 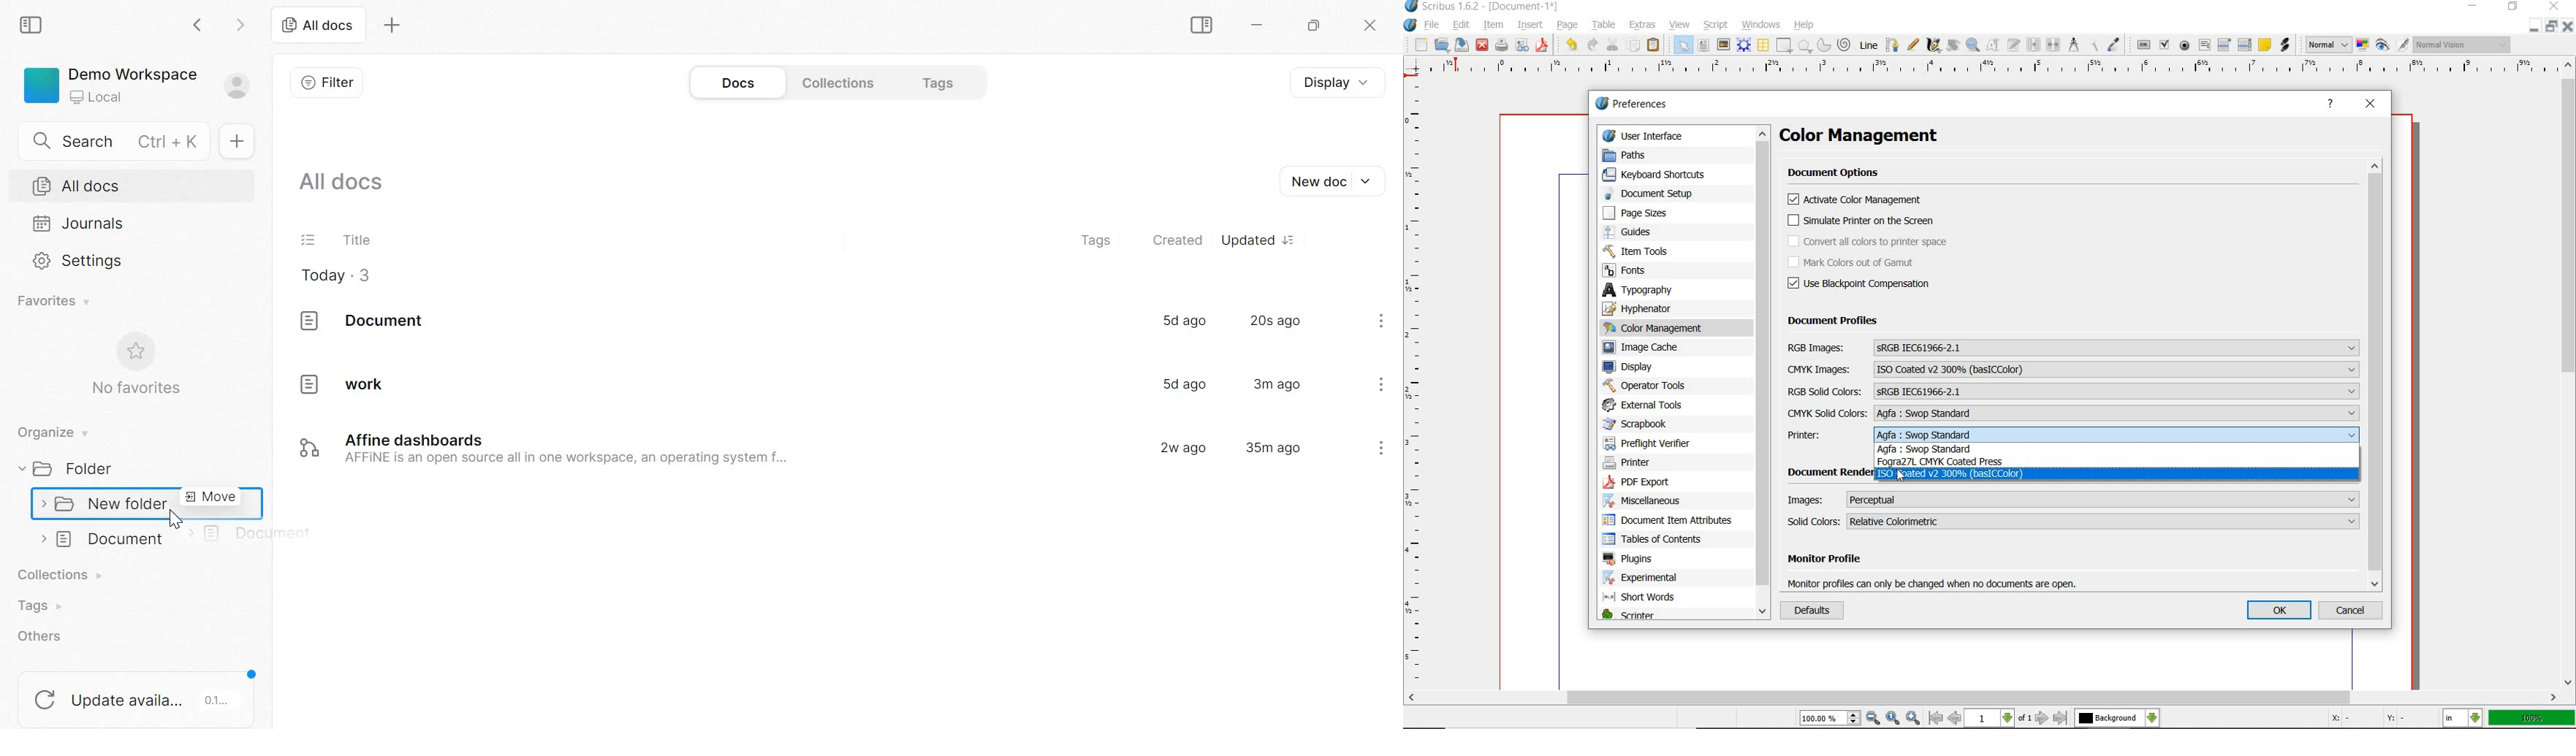 What do you see at coordinates (1604, 24) in the screenshot?
I see `table` at bounding box center [1604, 24].